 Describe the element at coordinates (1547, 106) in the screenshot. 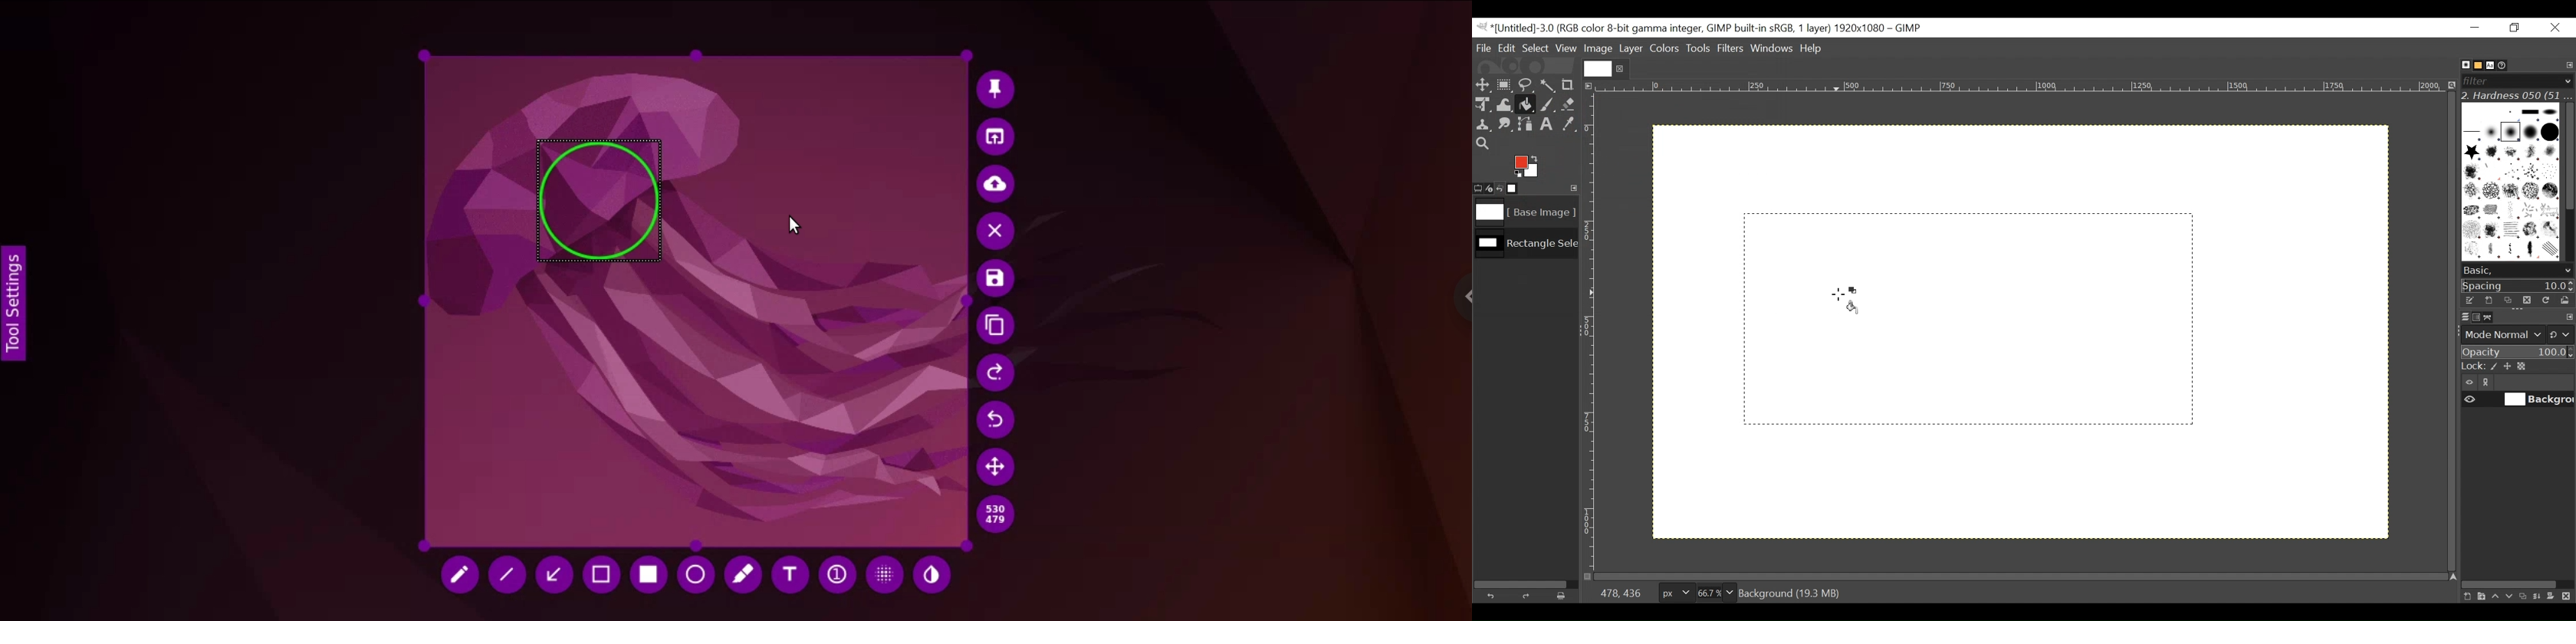

I see `Paintbrush tool` at that location.